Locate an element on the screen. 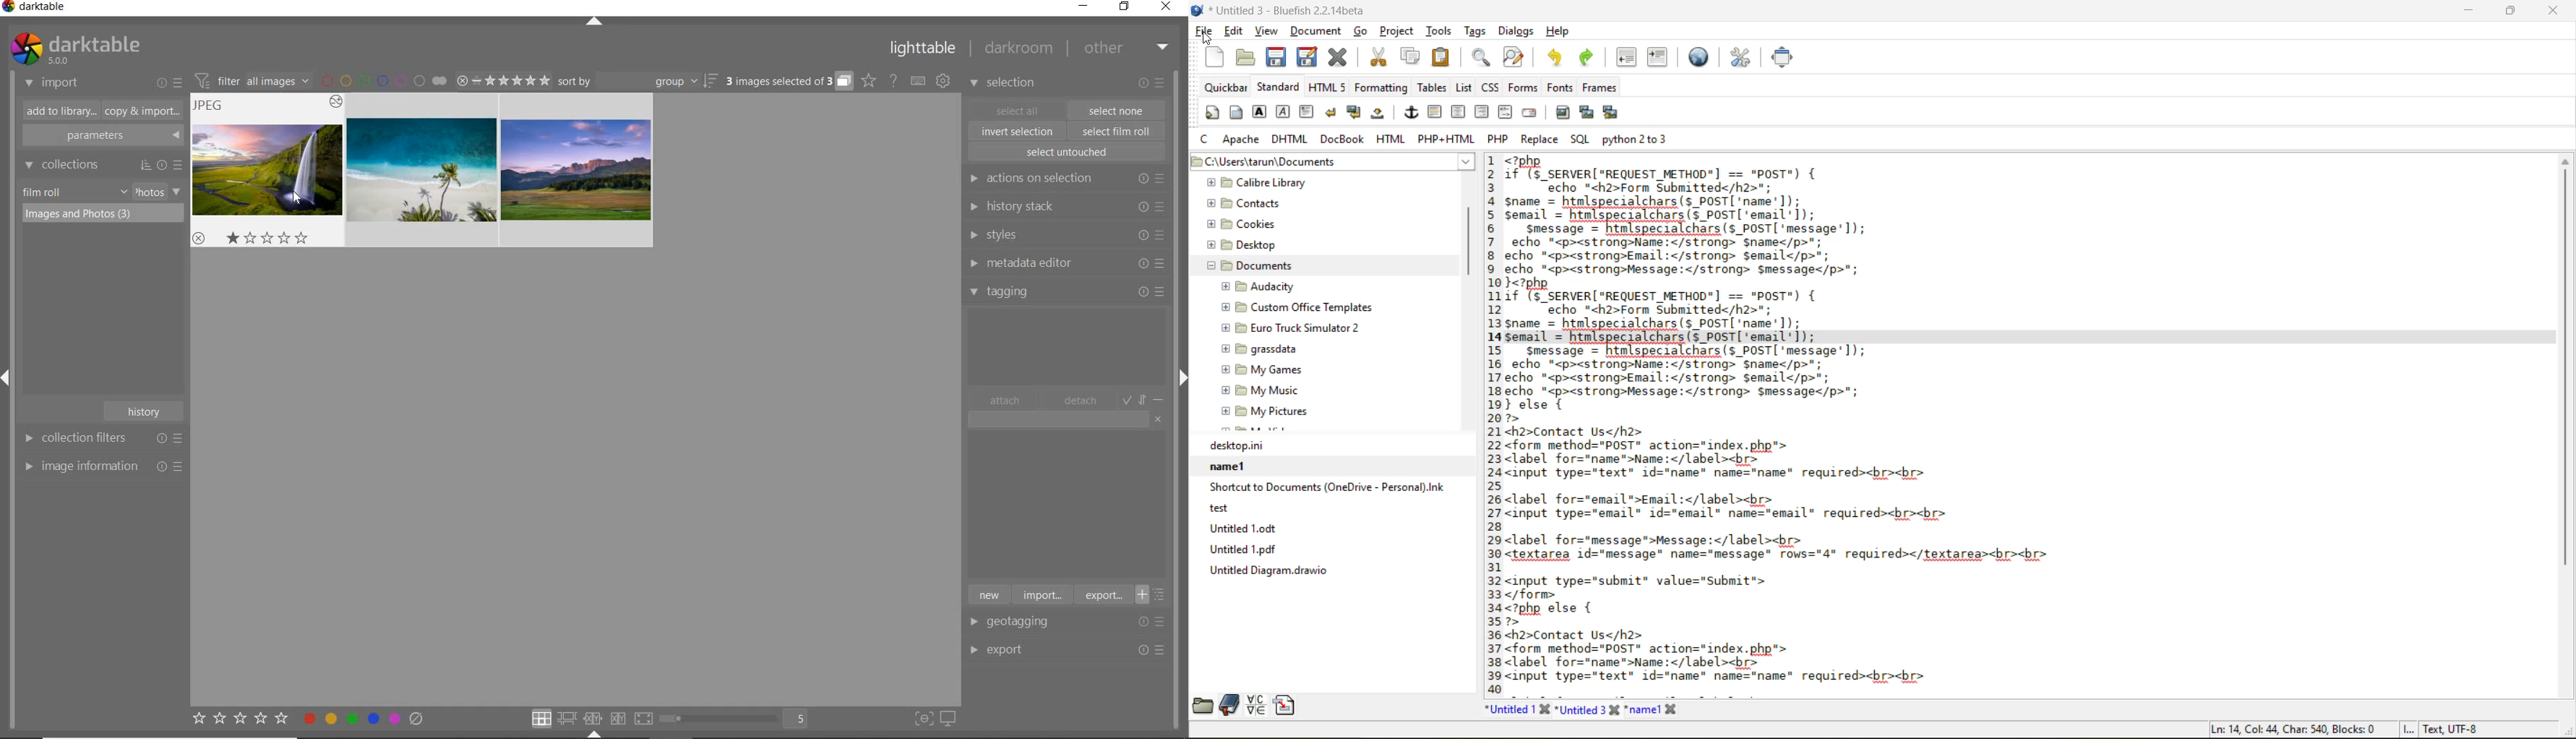 This screenshot has width=2576, height=756. html 5 is located at coordinates (1328, 87).